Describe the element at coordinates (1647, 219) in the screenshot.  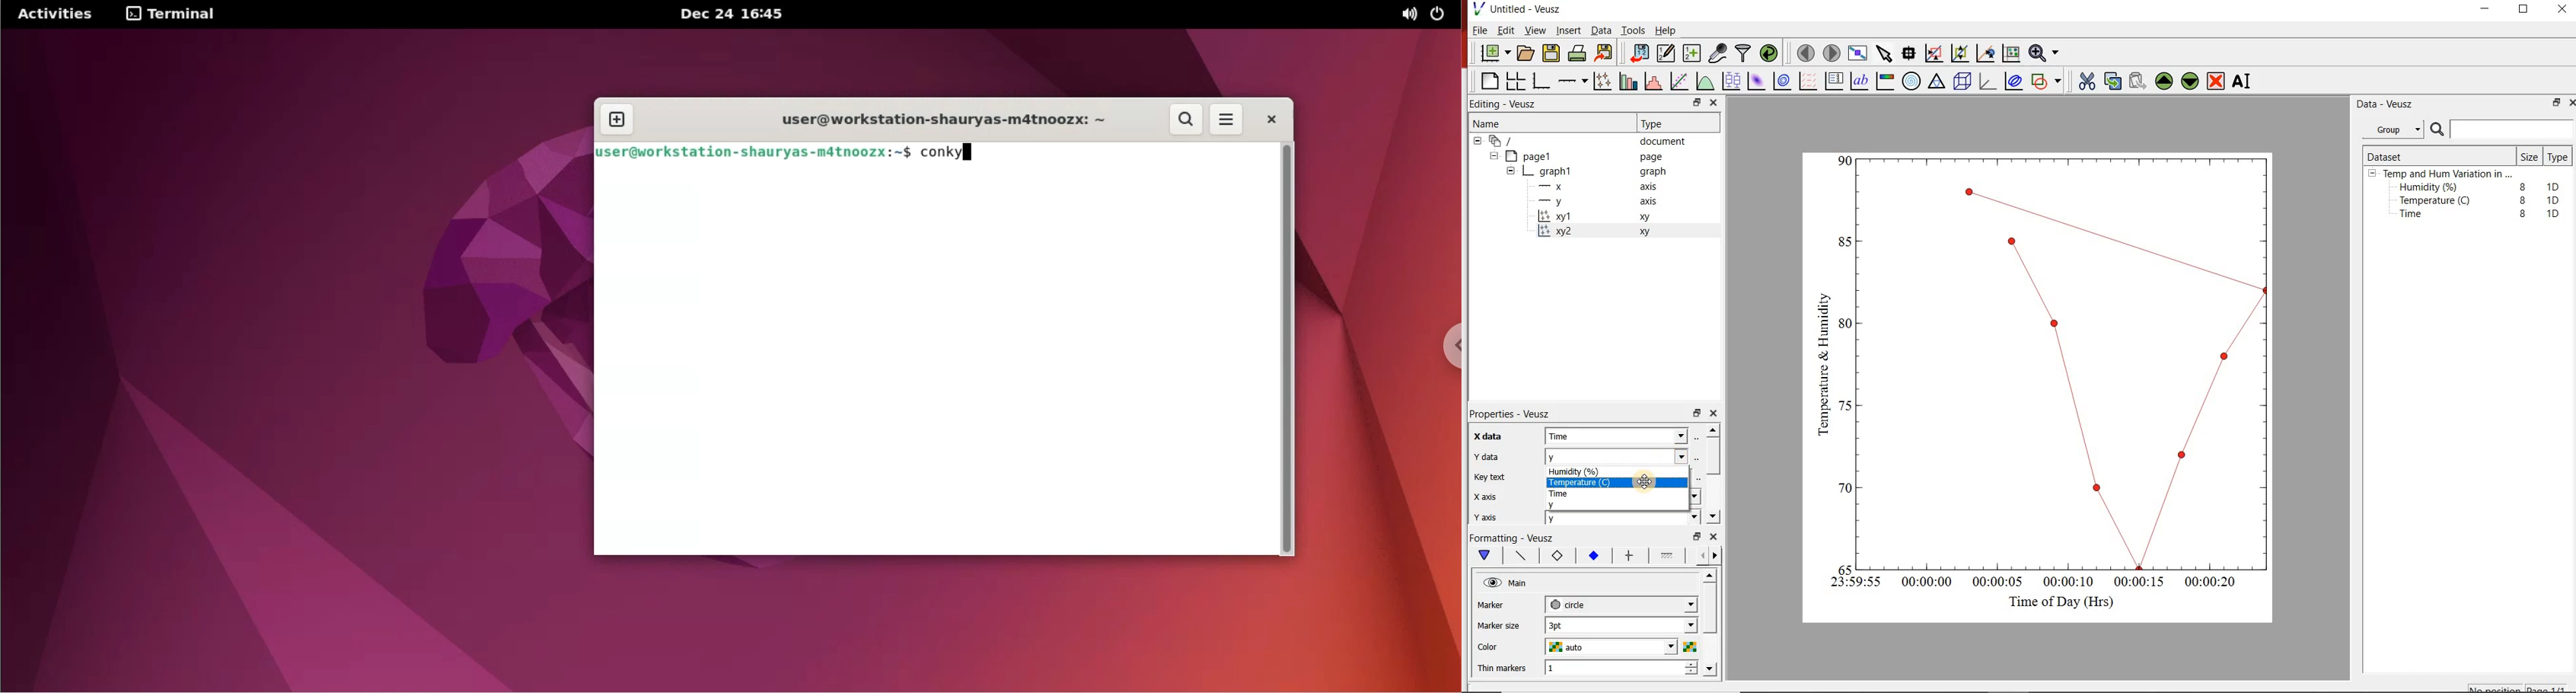
I see `xy` at that location.